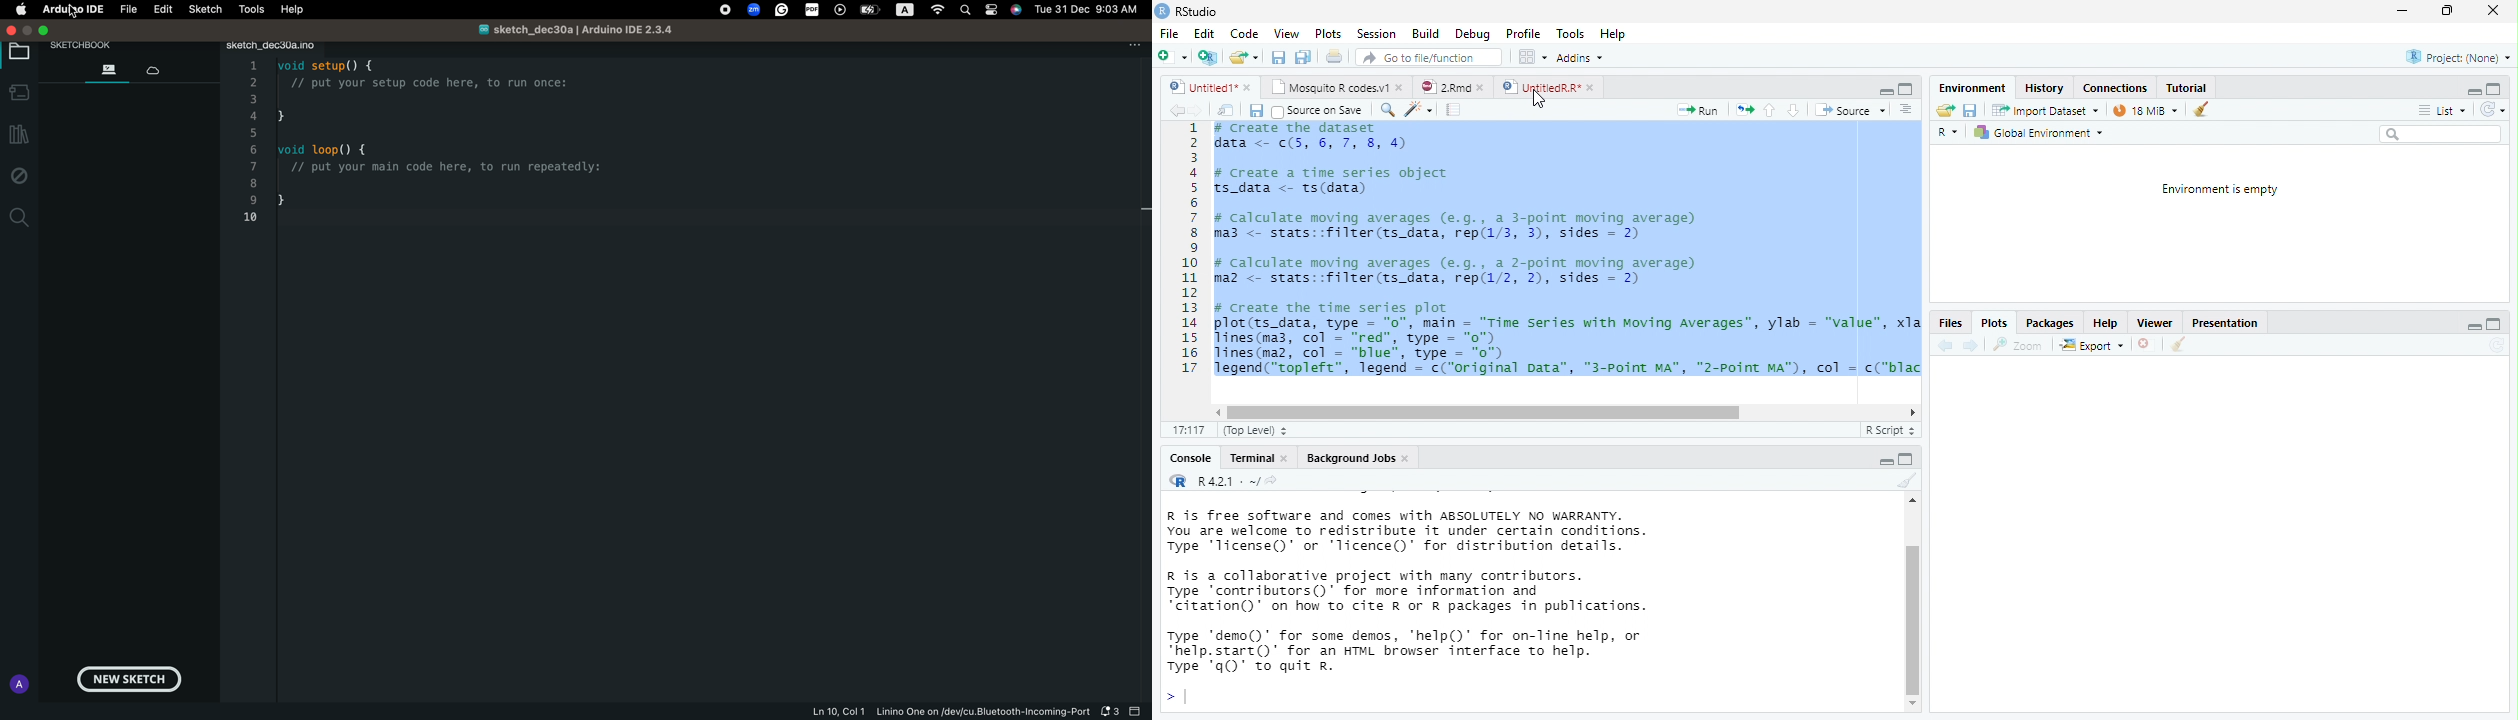 The width and height of the screenshot is (2520, 728). What do you see at coordinates (1907, 110) in the screenshot?
I see `Document outline` at bounding box center [1907, 110].